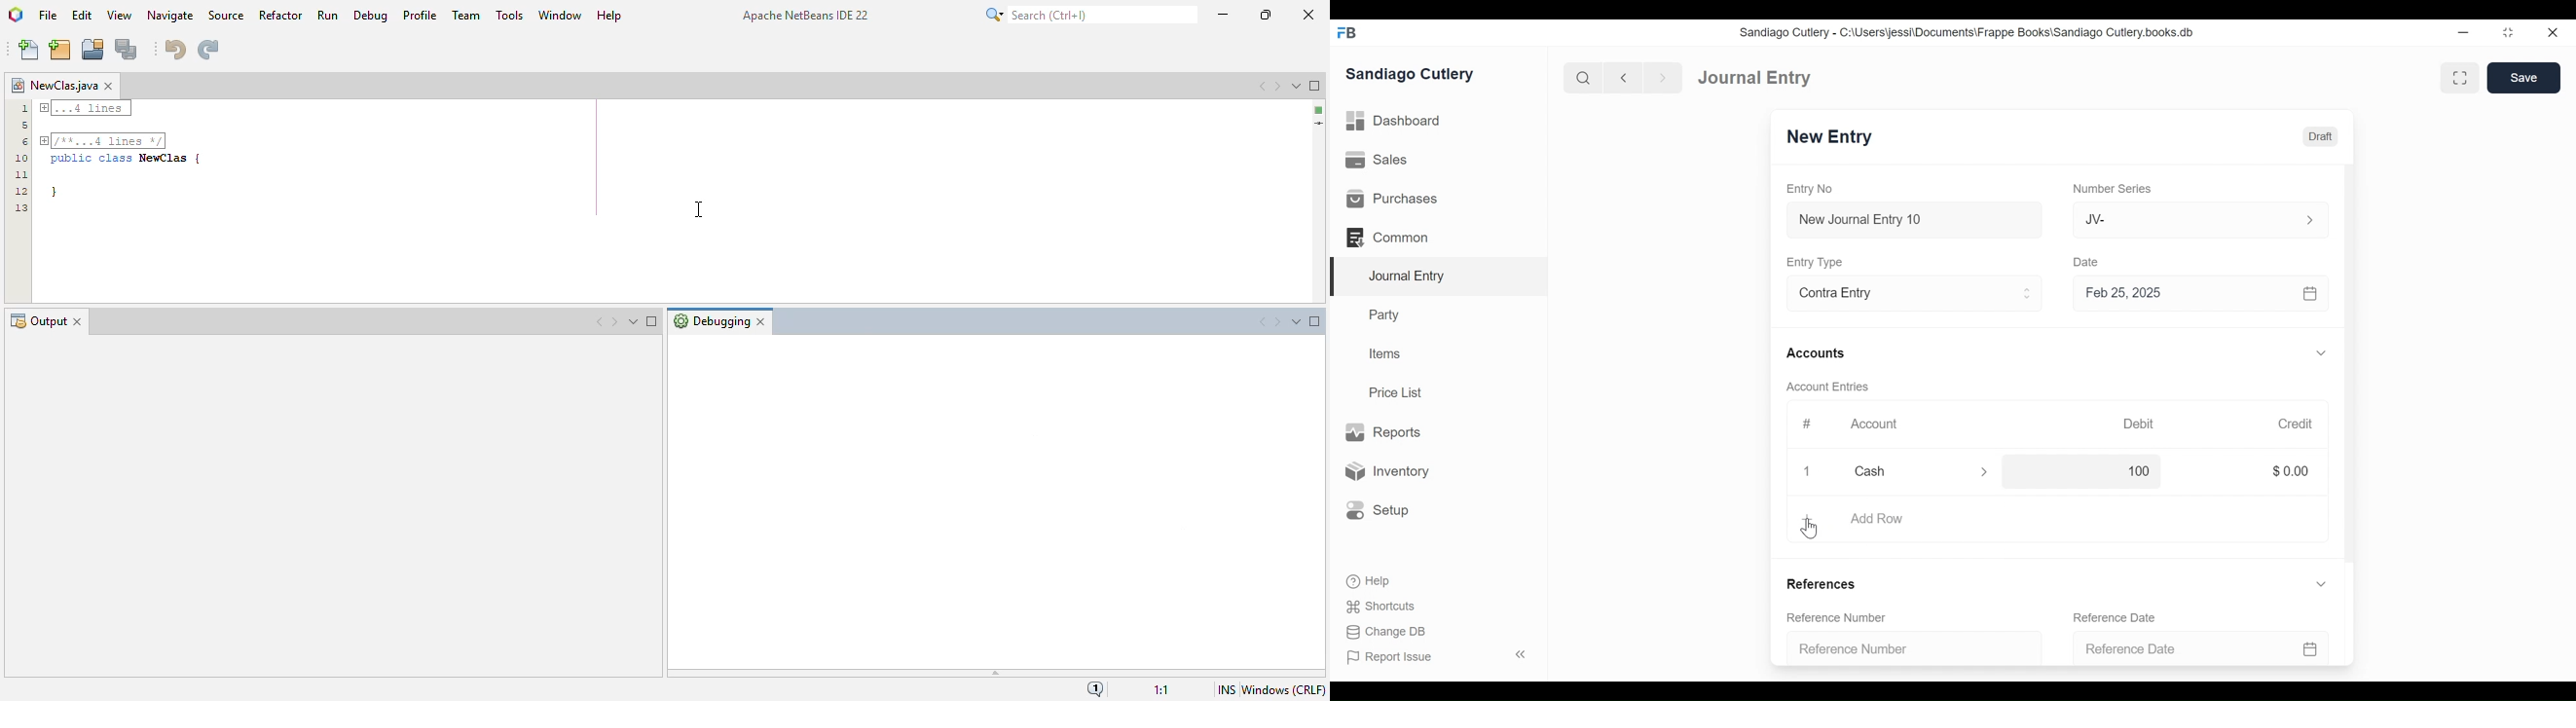  What do you see at coordinates (1584, 77) in the screenshot?
I see `Search` at bounding box center [1584, 77].